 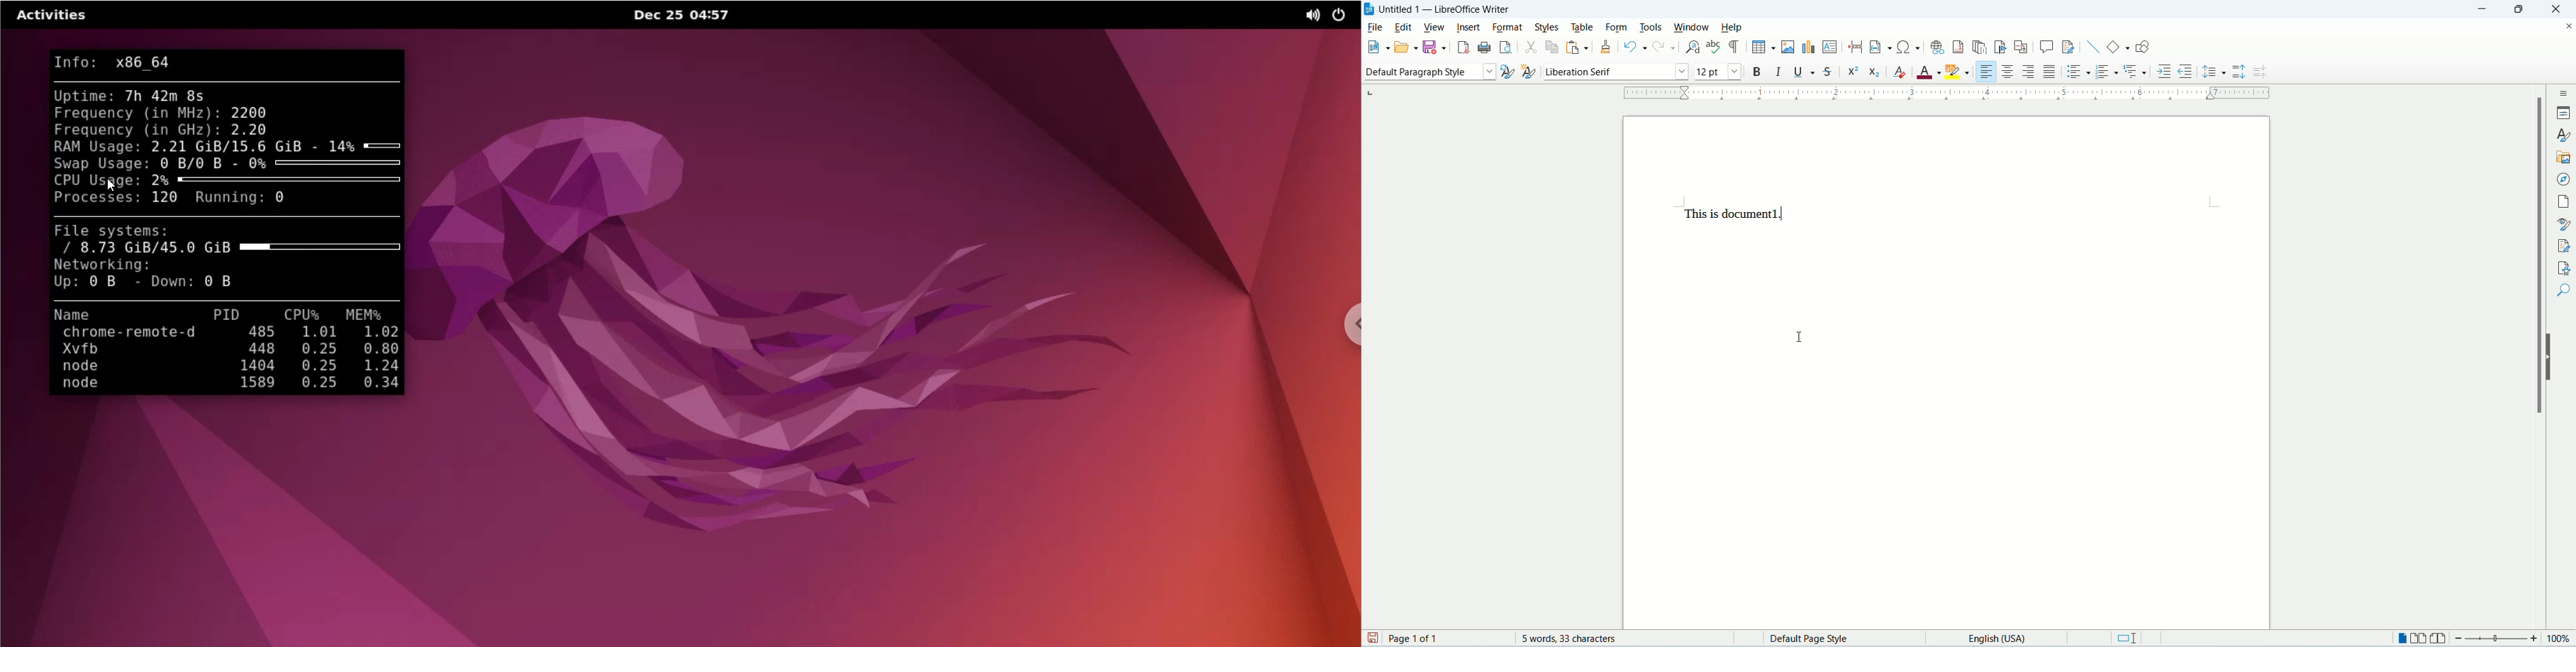 What do you see at coordinates (1959, 70) in the screenshot?
I see `highlighting color` at bounding box center [1959, 70].